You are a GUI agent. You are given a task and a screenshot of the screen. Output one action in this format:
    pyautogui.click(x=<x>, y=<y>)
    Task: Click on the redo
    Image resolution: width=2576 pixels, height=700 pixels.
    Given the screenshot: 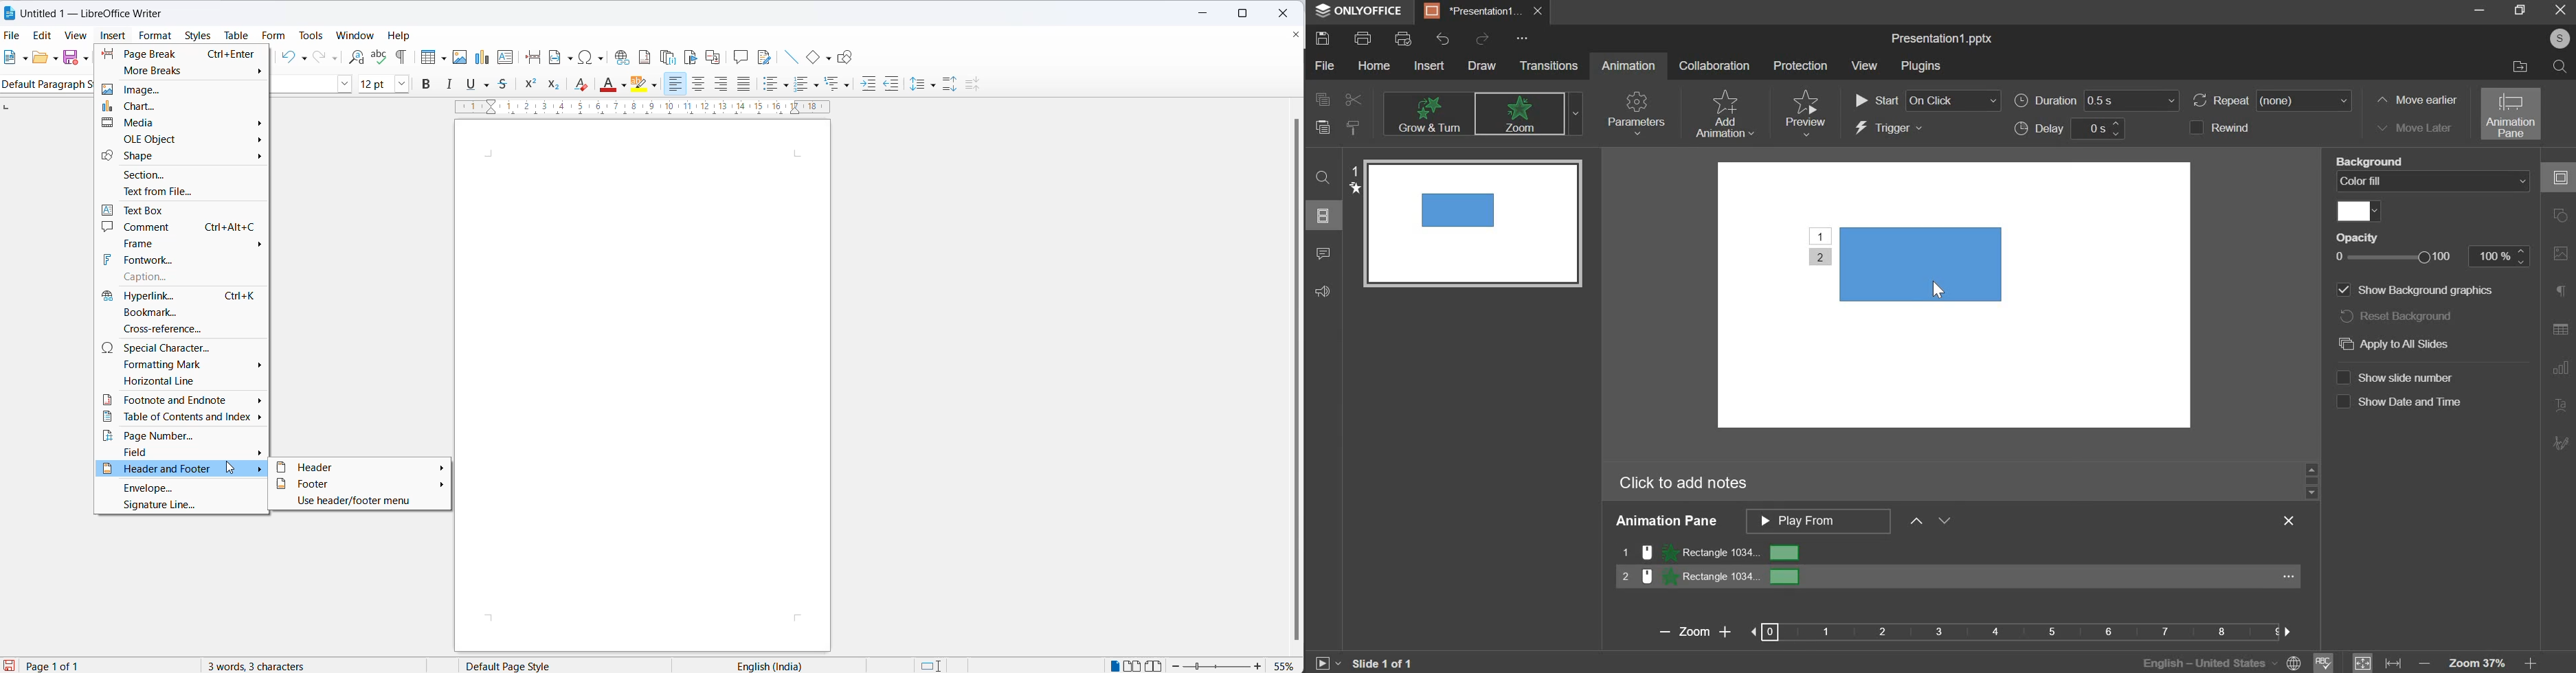 What is the action you would take?
    pyautogui.click(x=1482, y=39)
    